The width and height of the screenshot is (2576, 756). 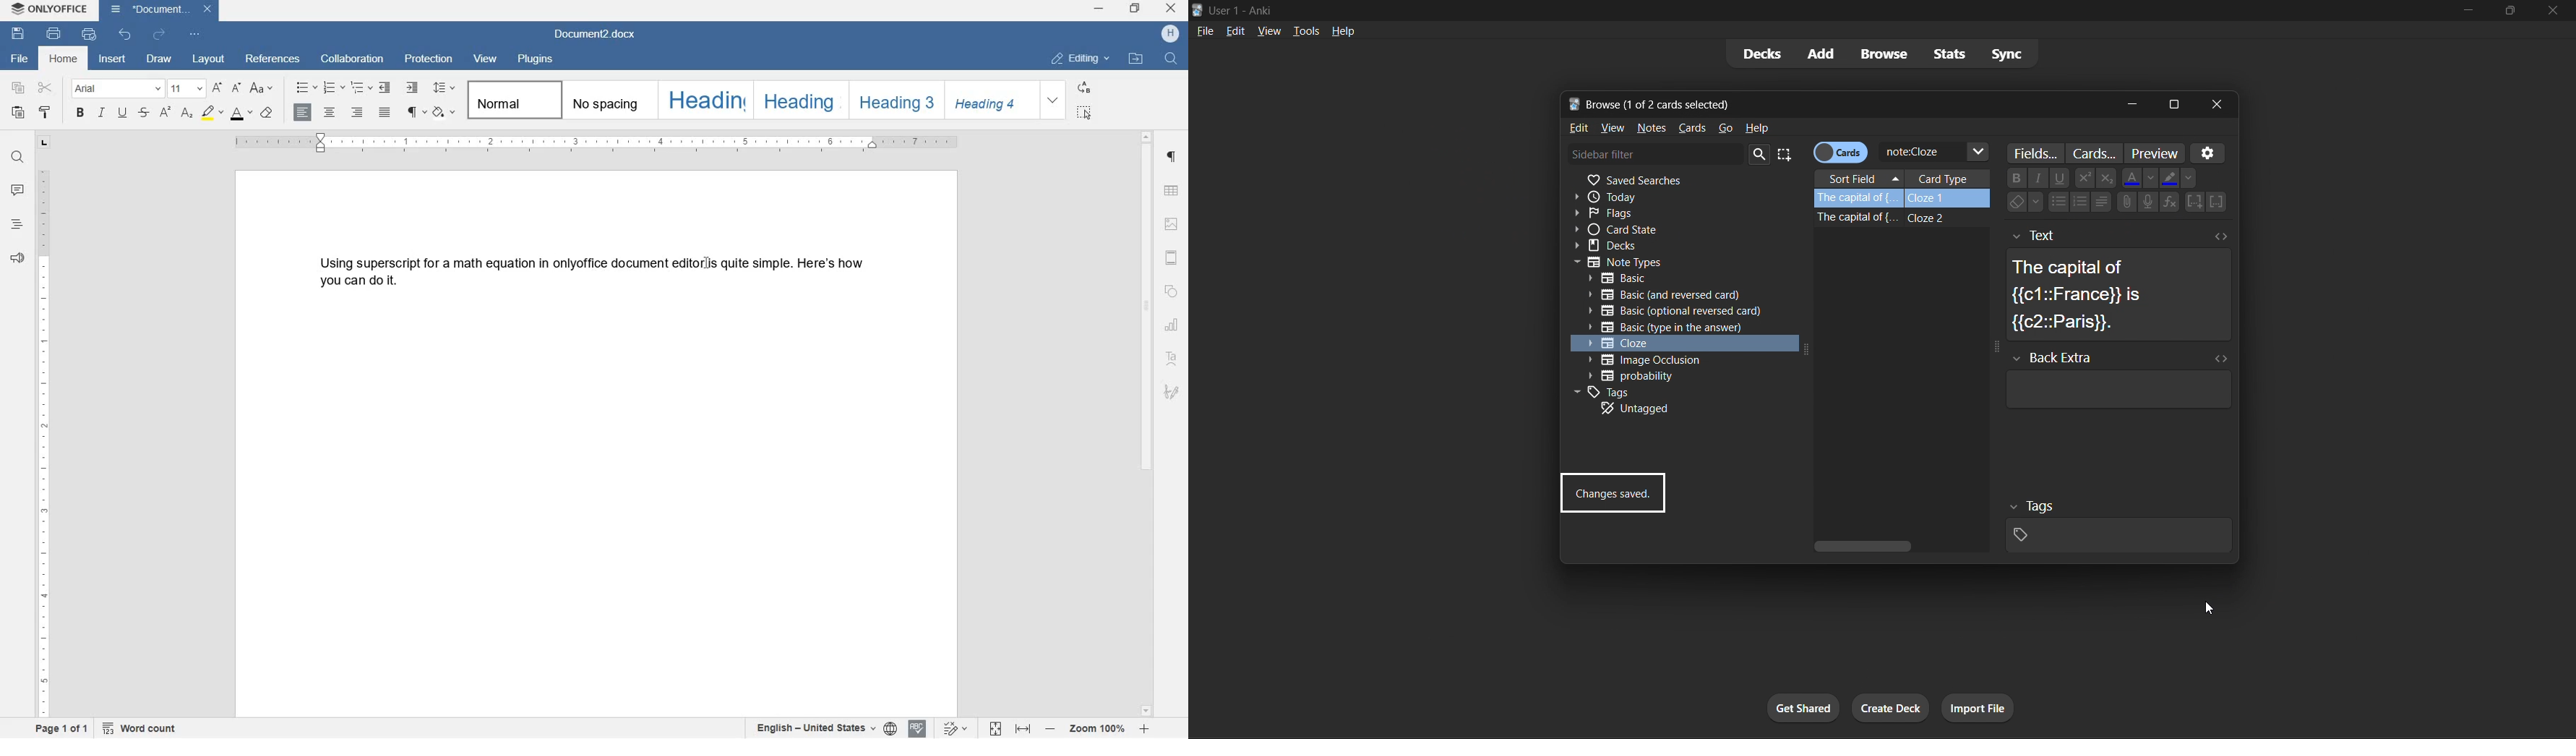 I want to click on table, so click(x=1172, y=191).